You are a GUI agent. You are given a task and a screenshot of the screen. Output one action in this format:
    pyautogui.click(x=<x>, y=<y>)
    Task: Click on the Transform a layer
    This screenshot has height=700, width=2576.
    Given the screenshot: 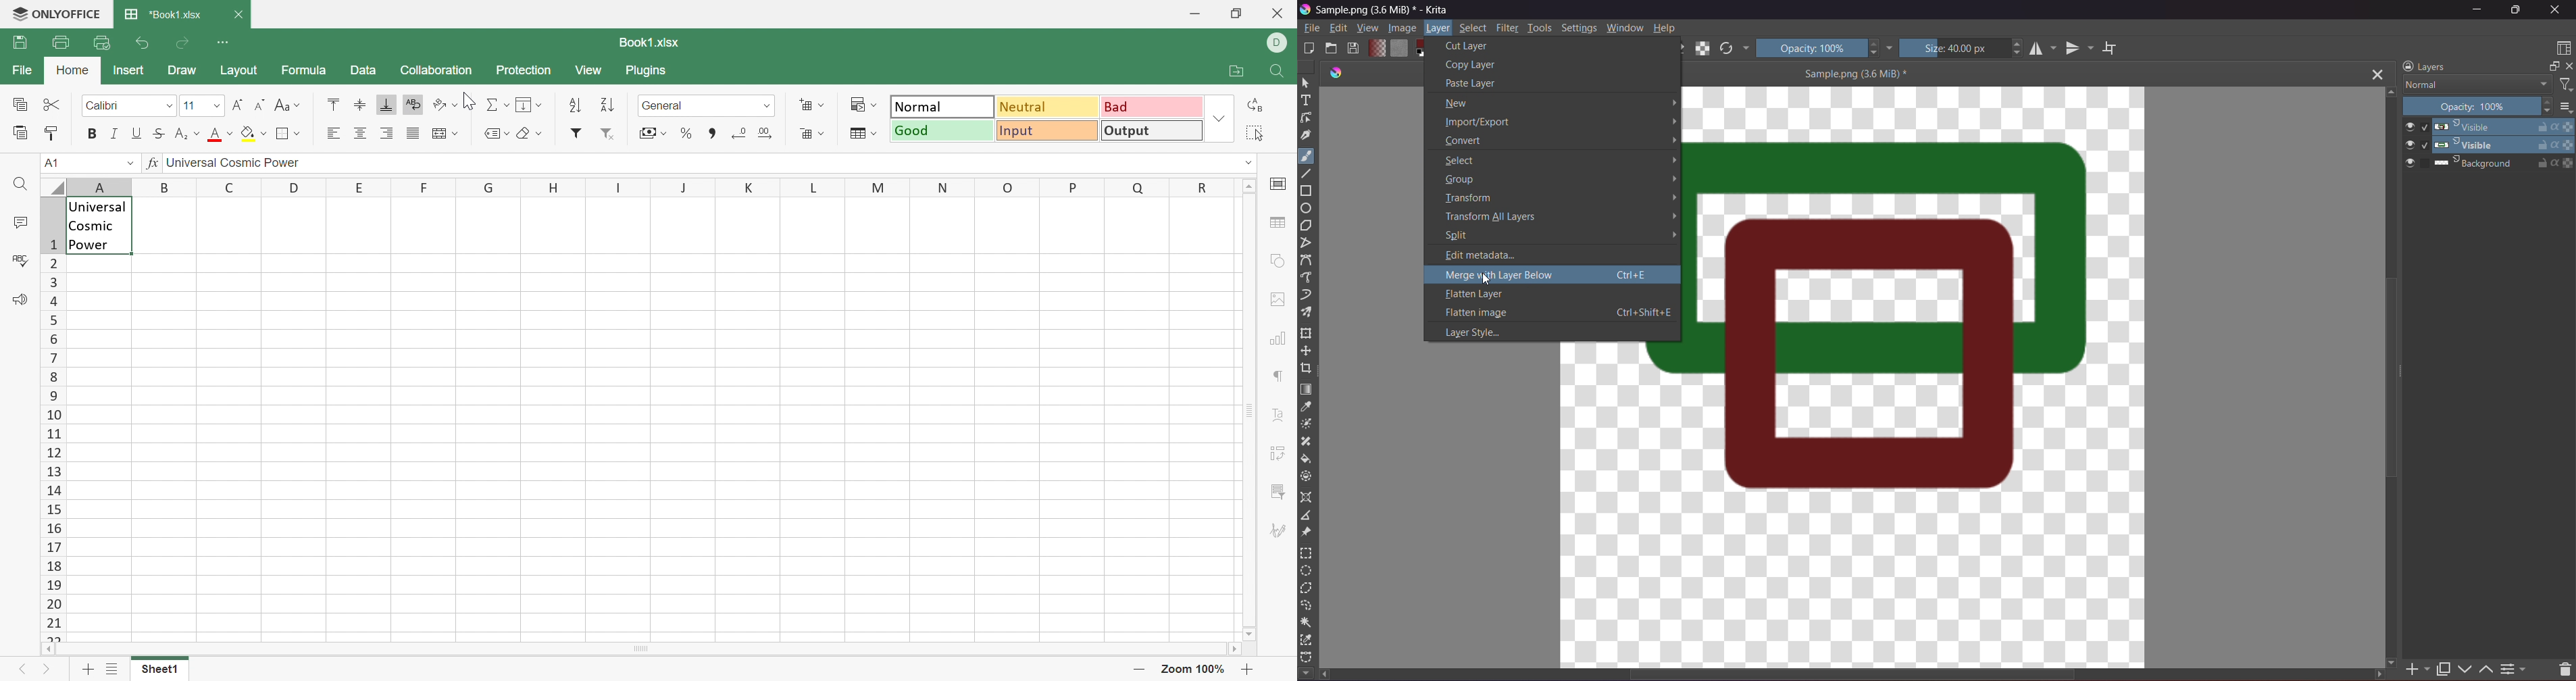 What is the action you would take?
    pyautogui.click(x=1307, y=335)
    